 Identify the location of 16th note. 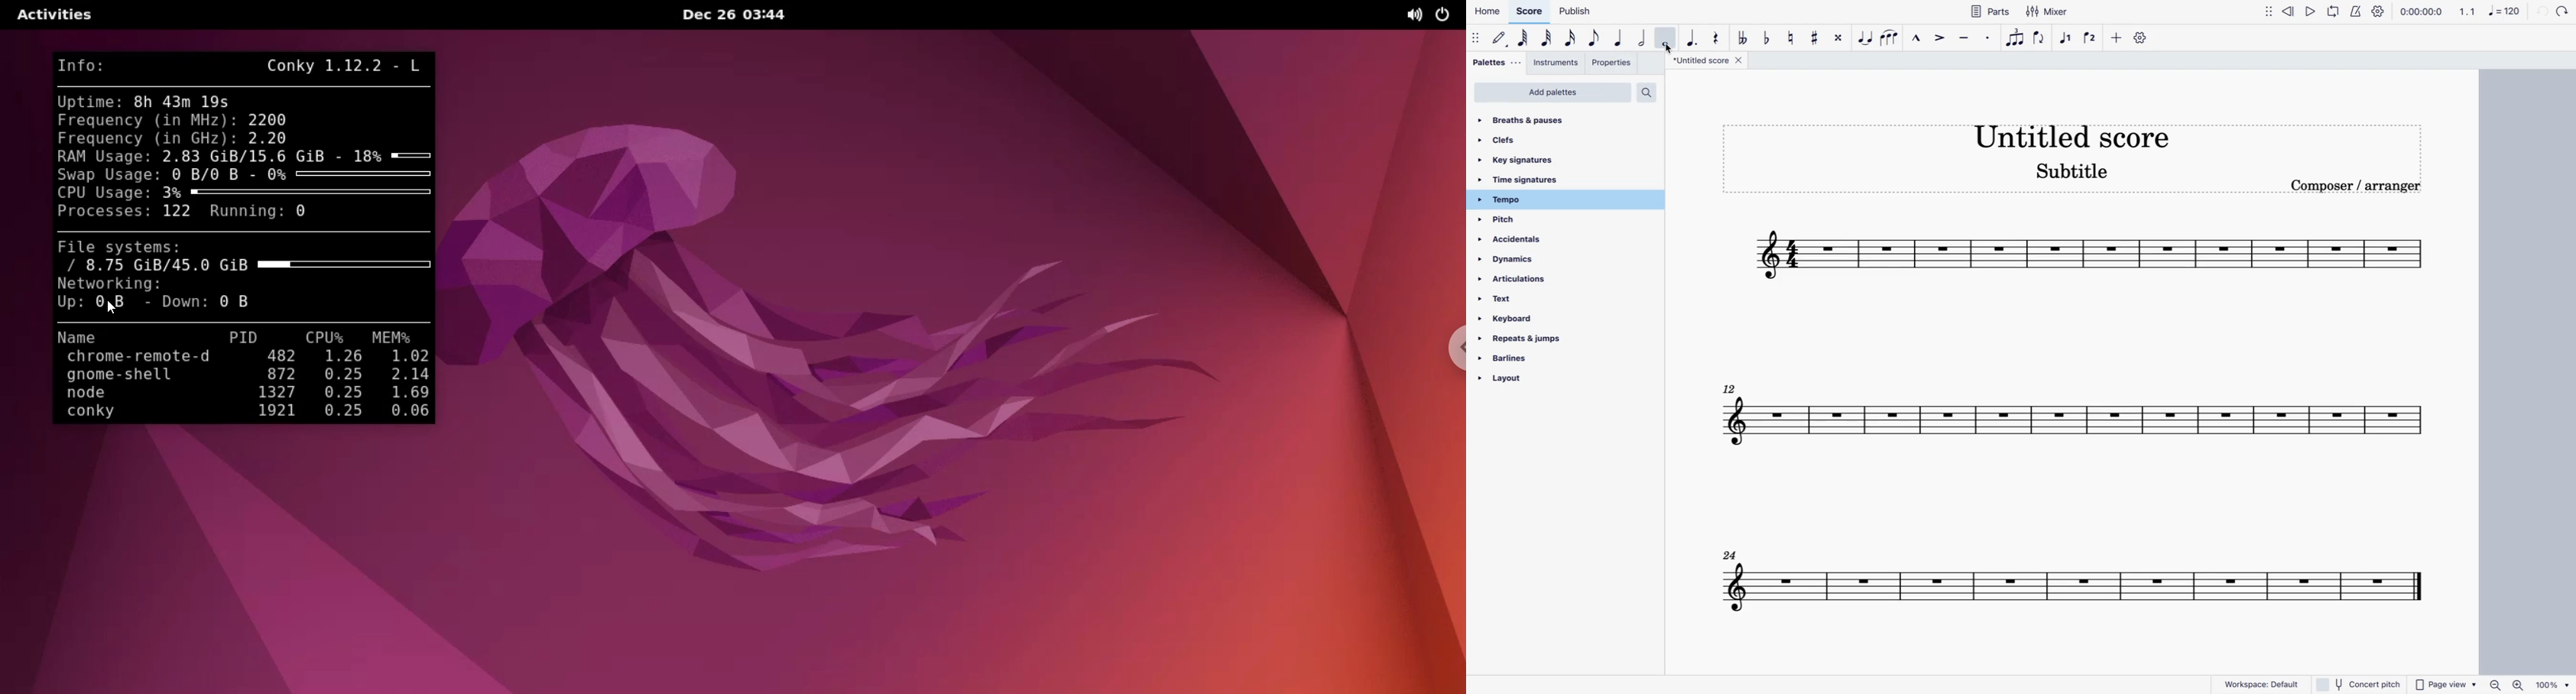
(1569, 38).